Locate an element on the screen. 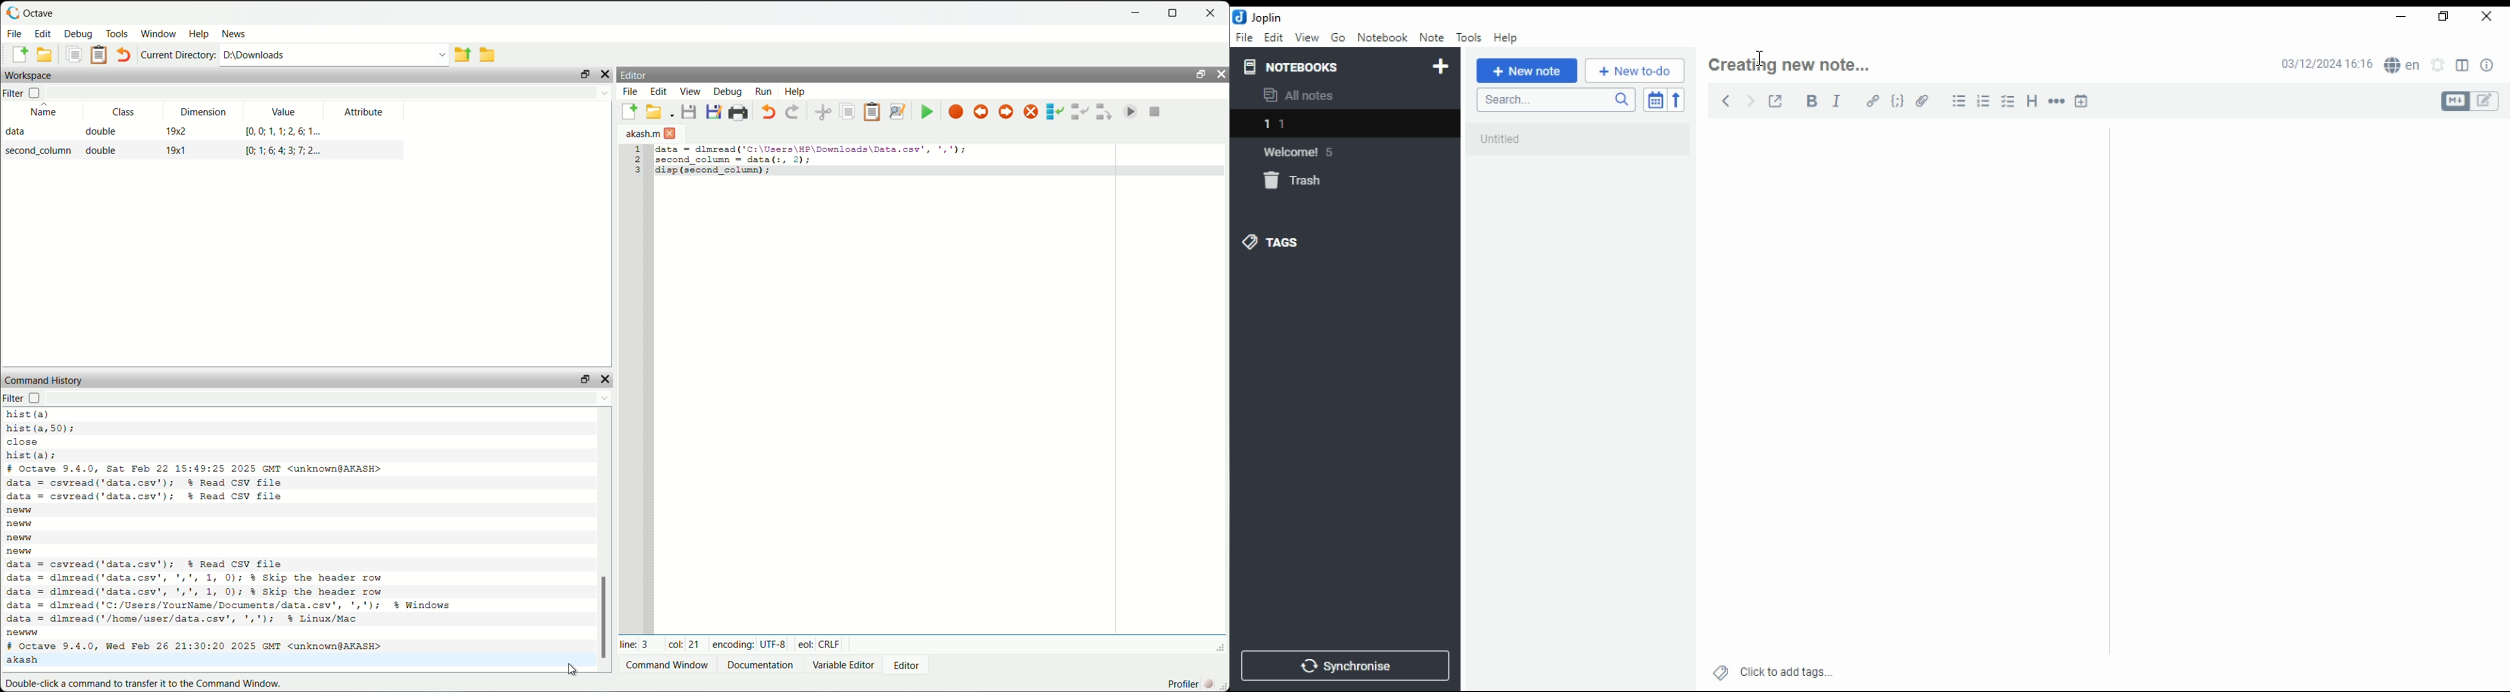 Image resolution: width=2520 pixels, height=700 pixels. logo is located at coordinates (10, 12).